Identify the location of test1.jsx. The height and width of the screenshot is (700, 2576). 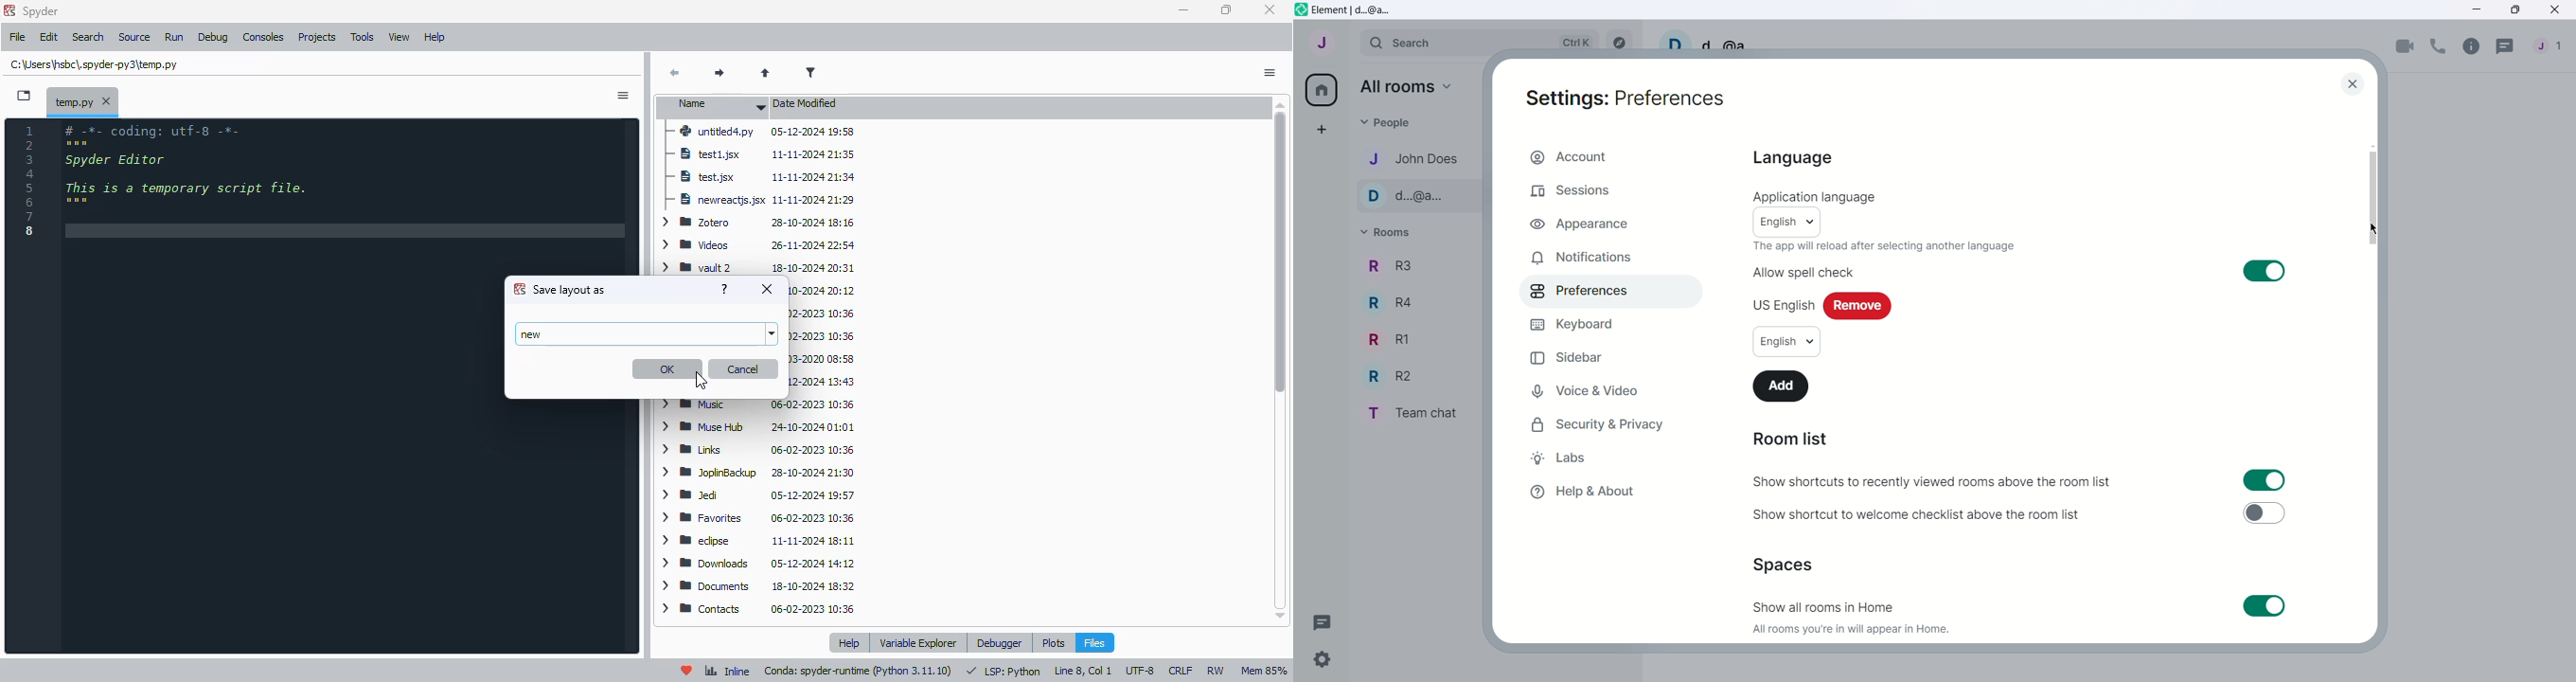
(762, 154).